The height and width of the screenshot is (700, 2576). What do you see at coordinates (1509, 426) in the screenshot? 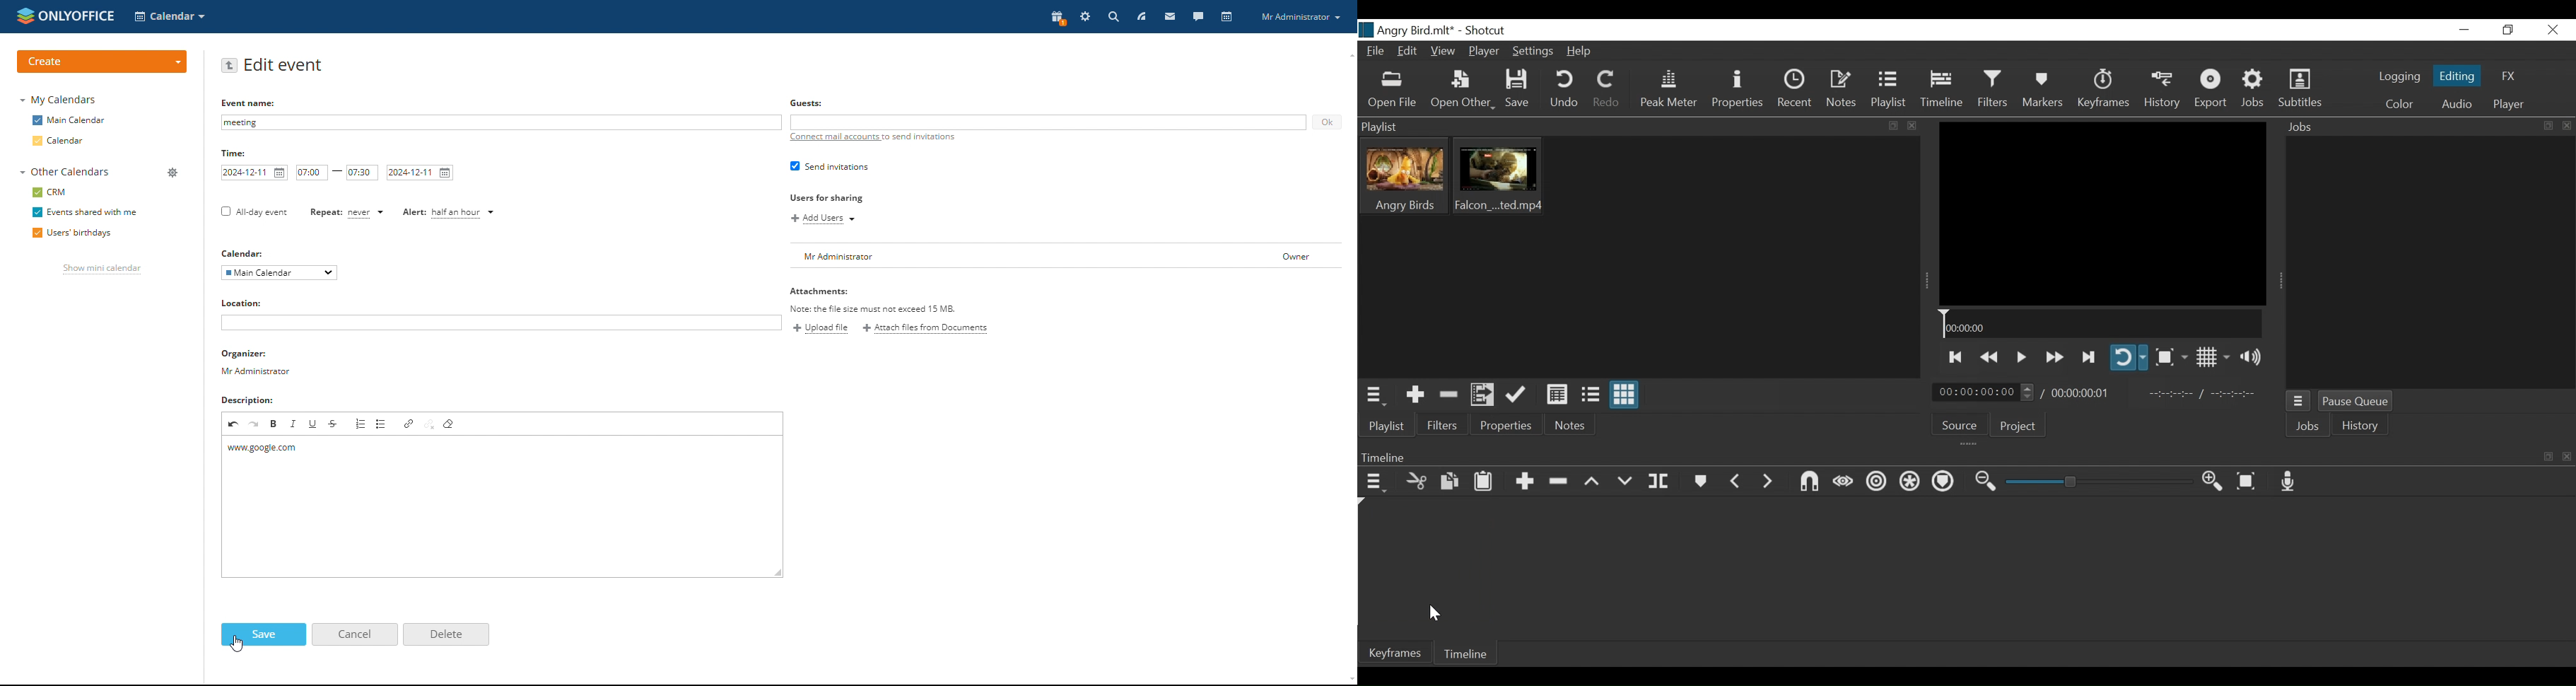
I see `Properties` at bounding box center [1509, 426].